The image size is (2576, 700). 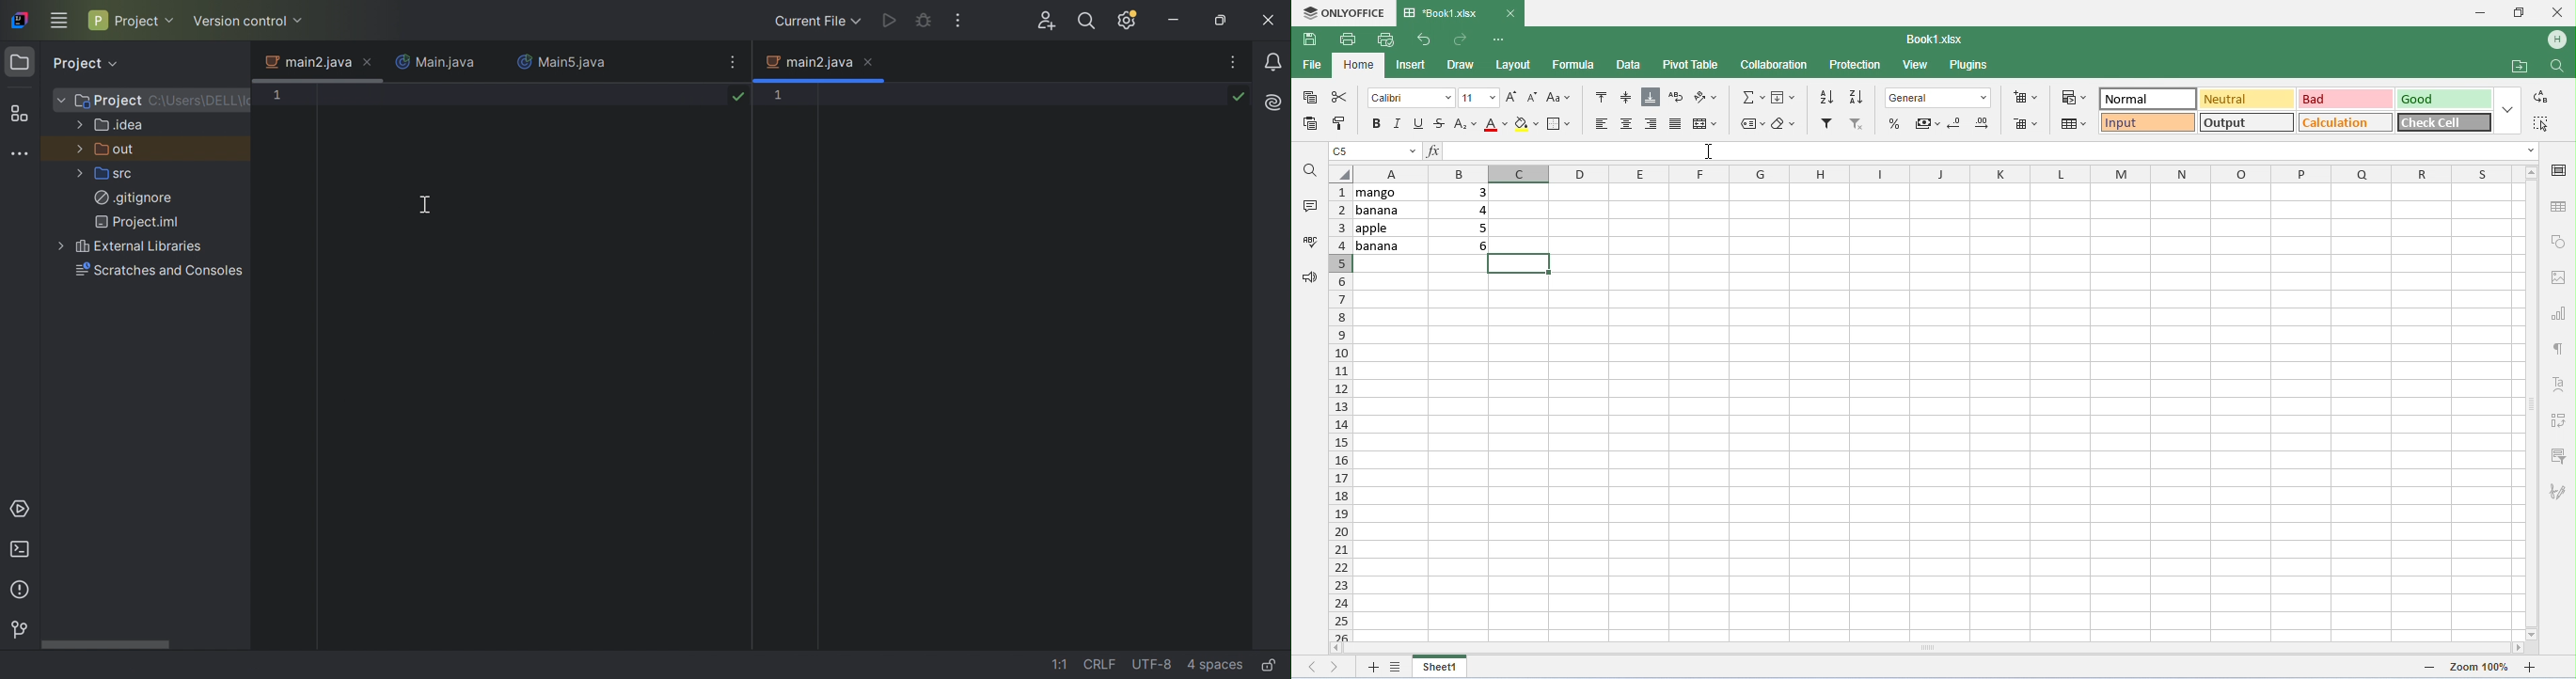 I want to click on Project, so click(x=88, y=63).